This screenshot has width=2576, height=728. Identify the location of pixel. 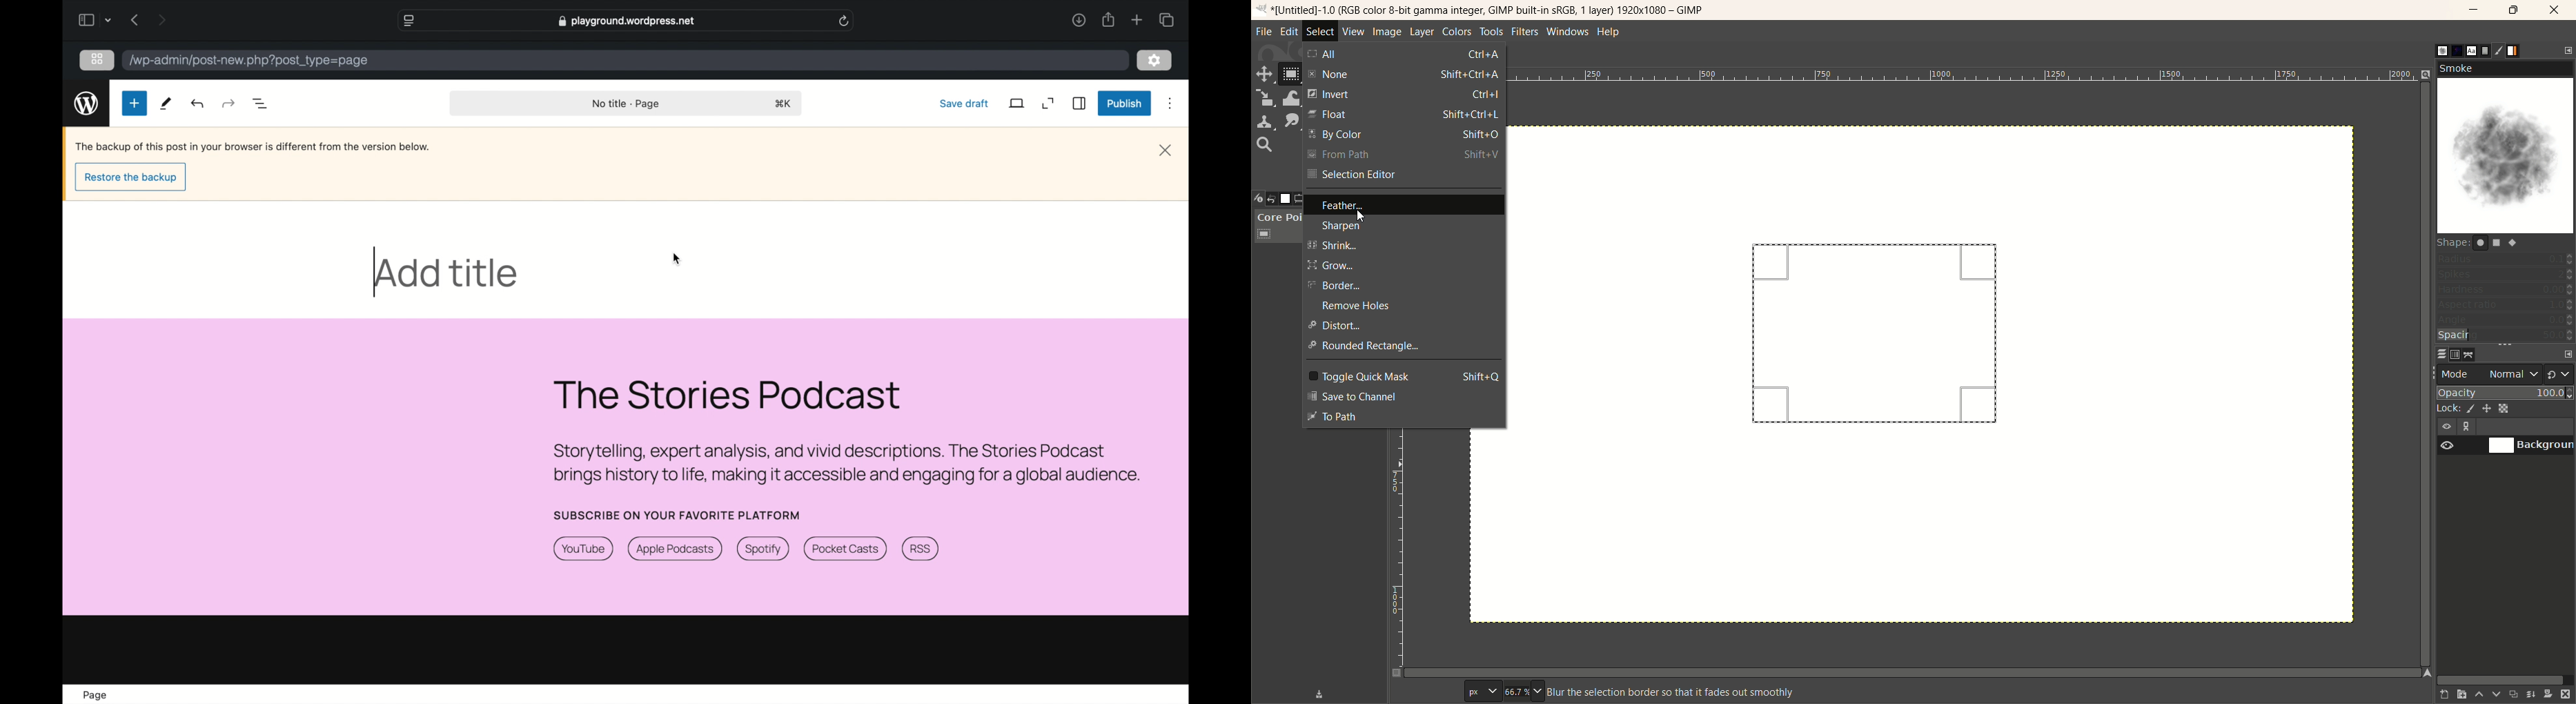
(1484, 692).